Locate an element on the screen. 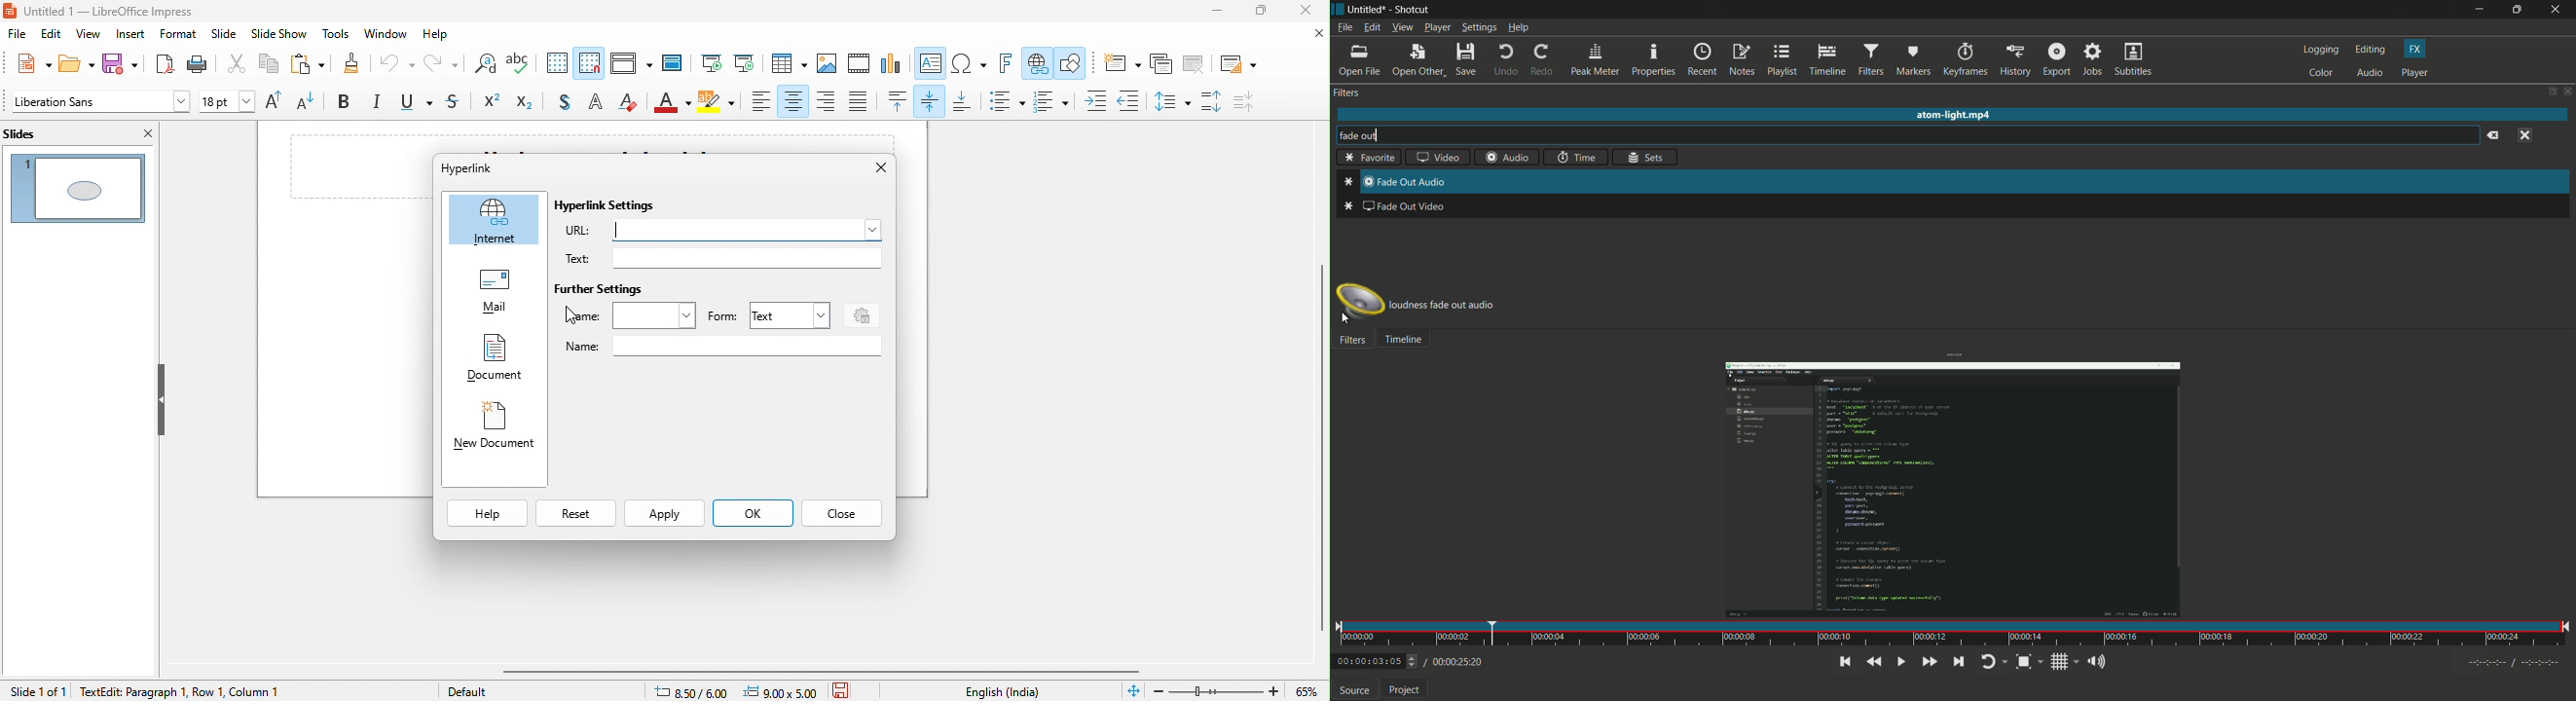 This screenshot has width=2576, height=728. player menu is located at coordinates (1438, 29).